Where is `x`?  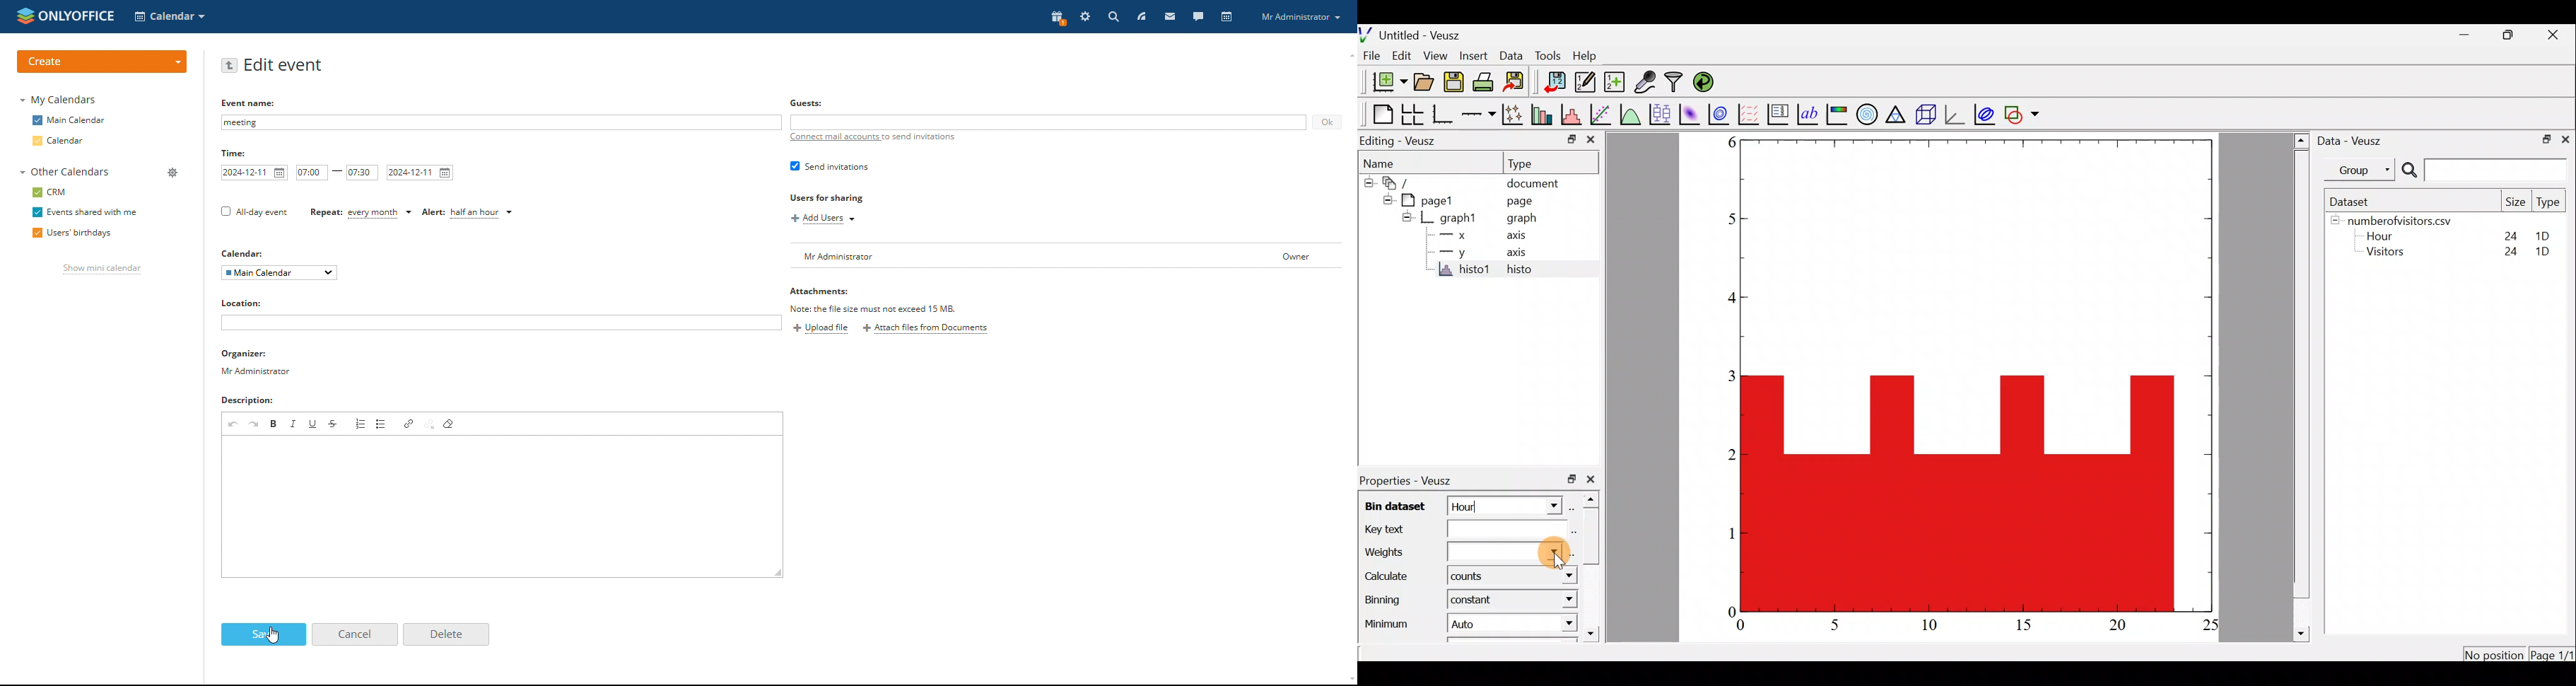 x is located at coordinates (1461, 234).